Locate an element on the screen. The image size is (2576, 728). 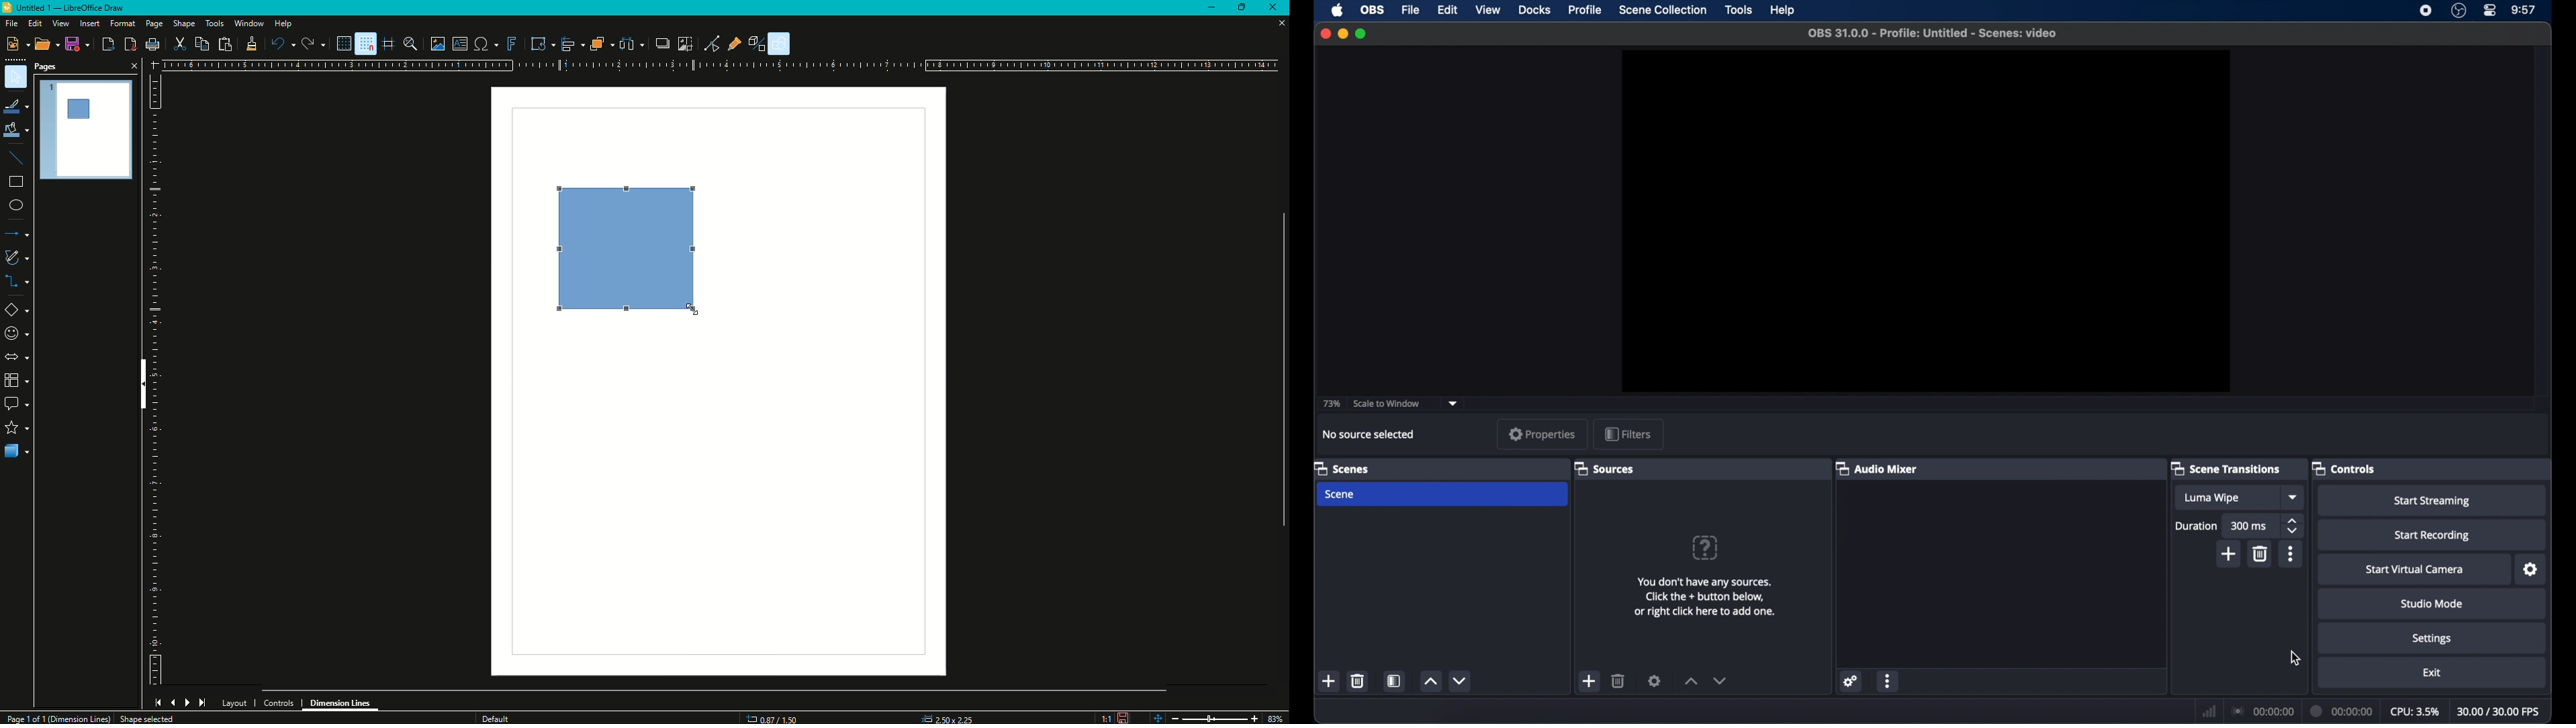
studio mode is located at coordinates (2433, 604).